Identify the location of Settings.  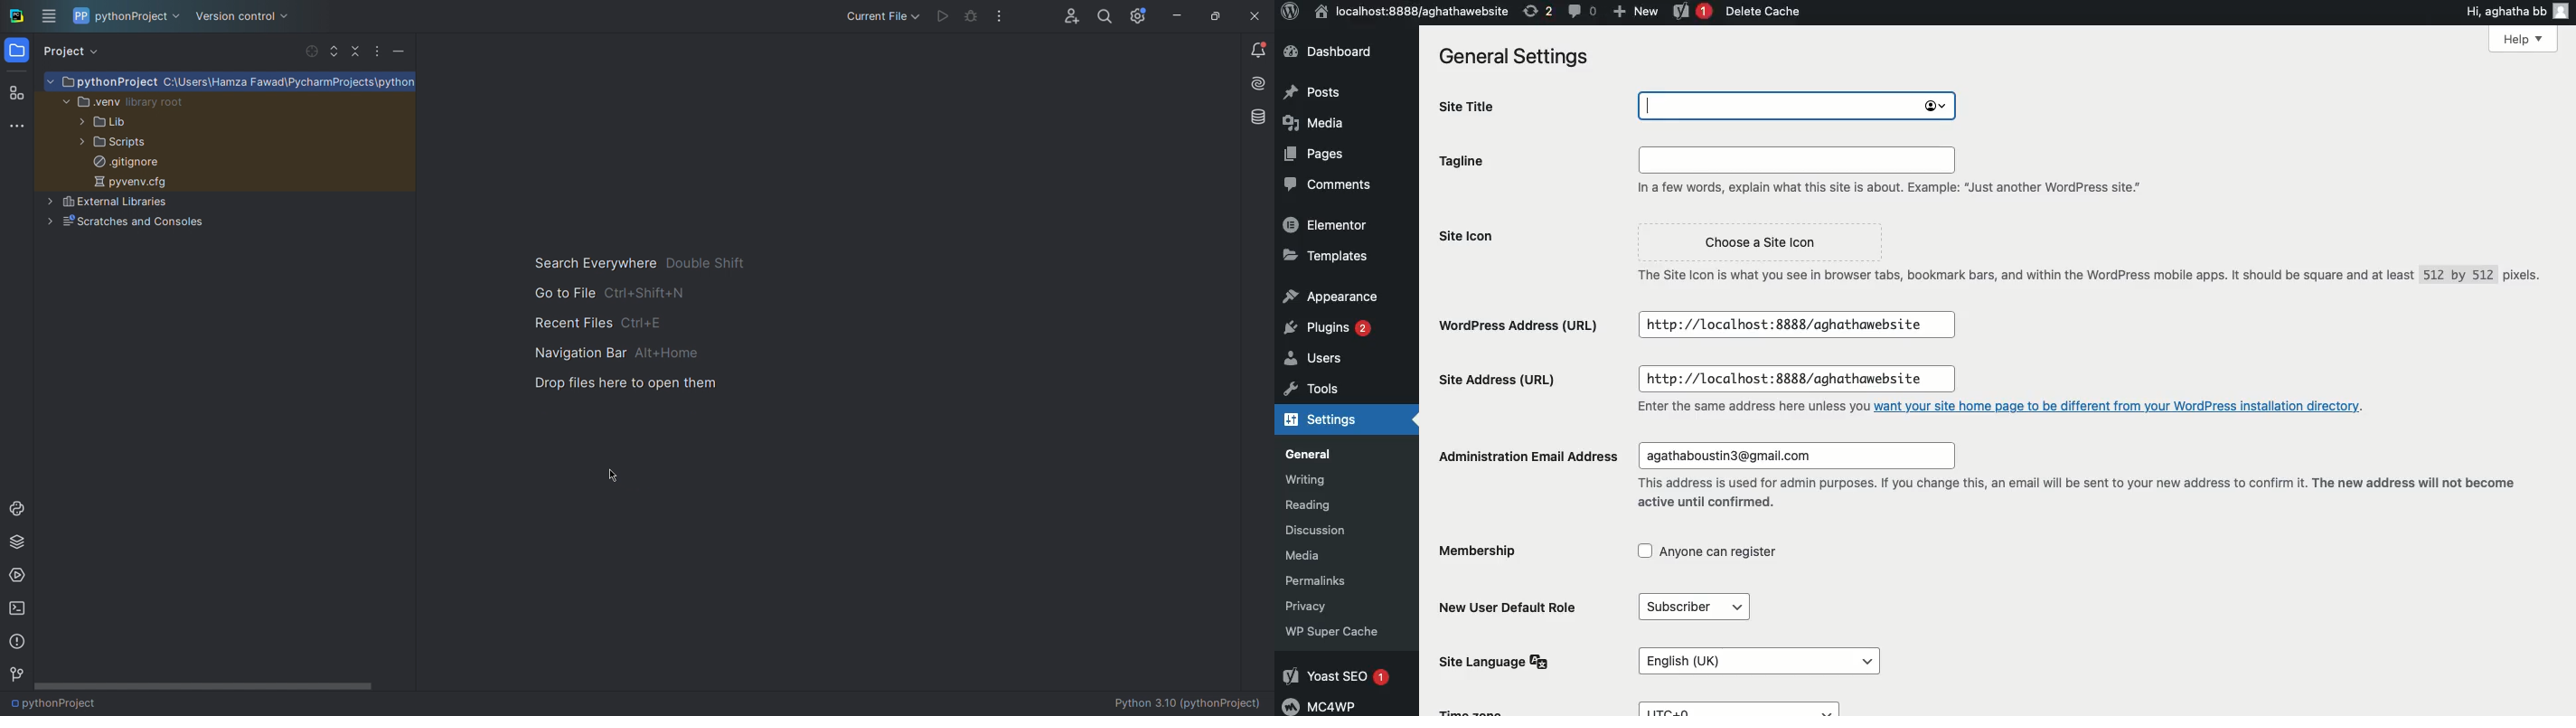
(1328, 419).